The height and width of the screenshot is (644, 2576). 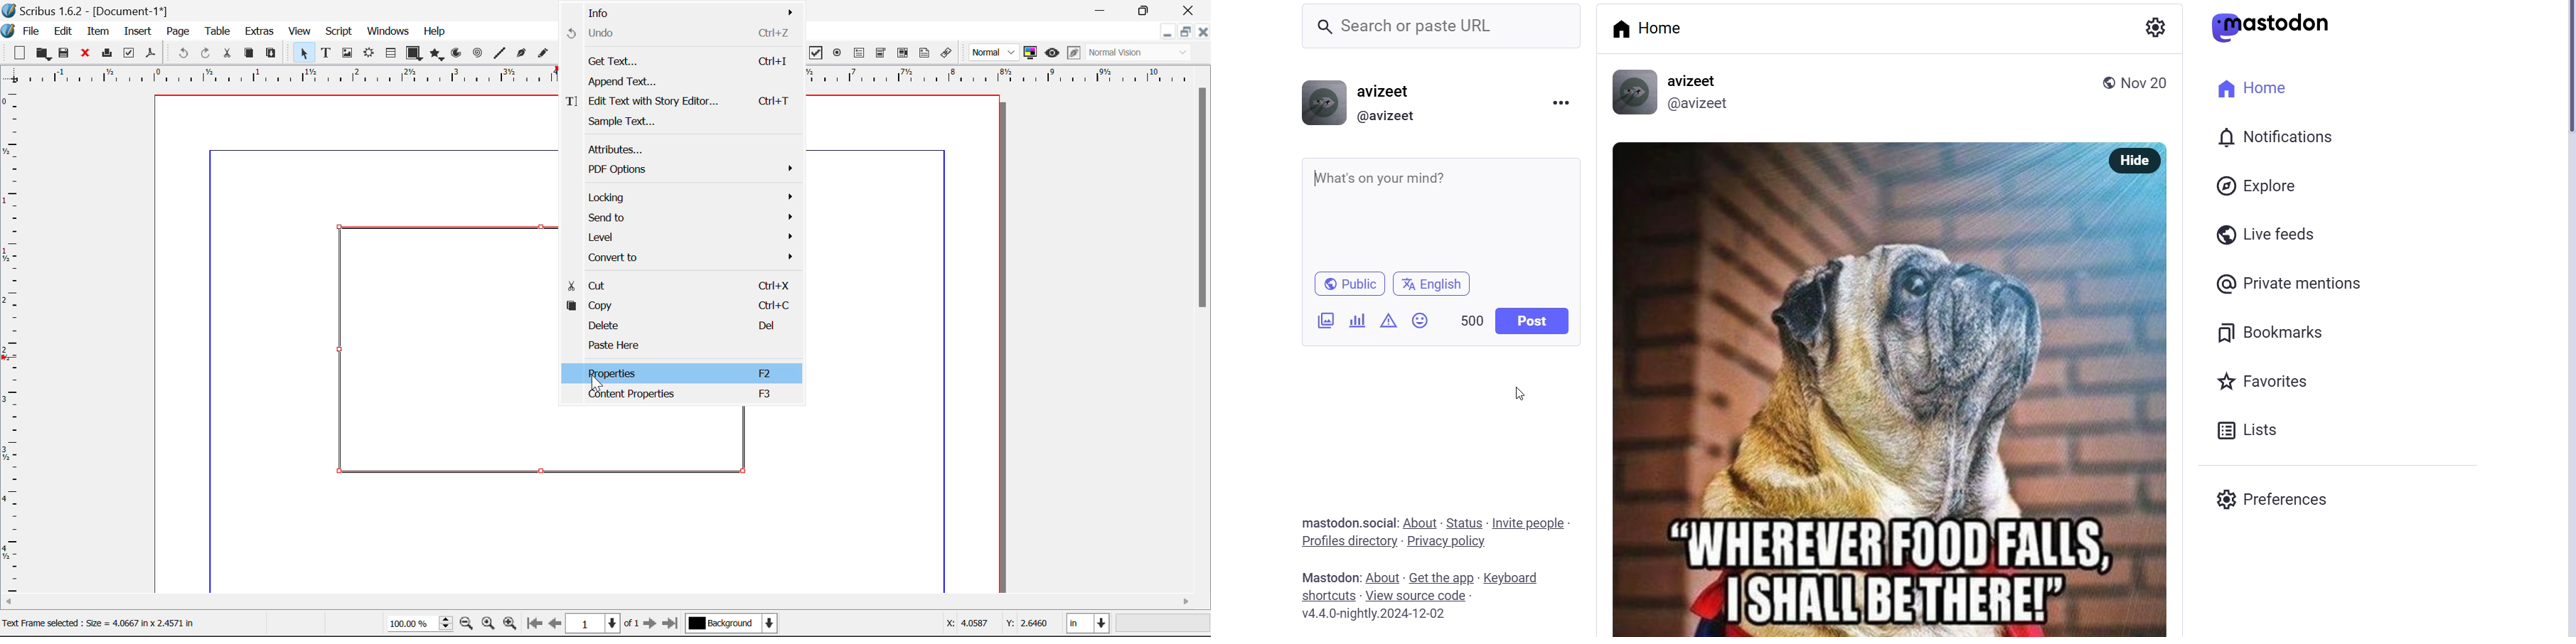 I want to click on Copy, so click(x=681, y=307).